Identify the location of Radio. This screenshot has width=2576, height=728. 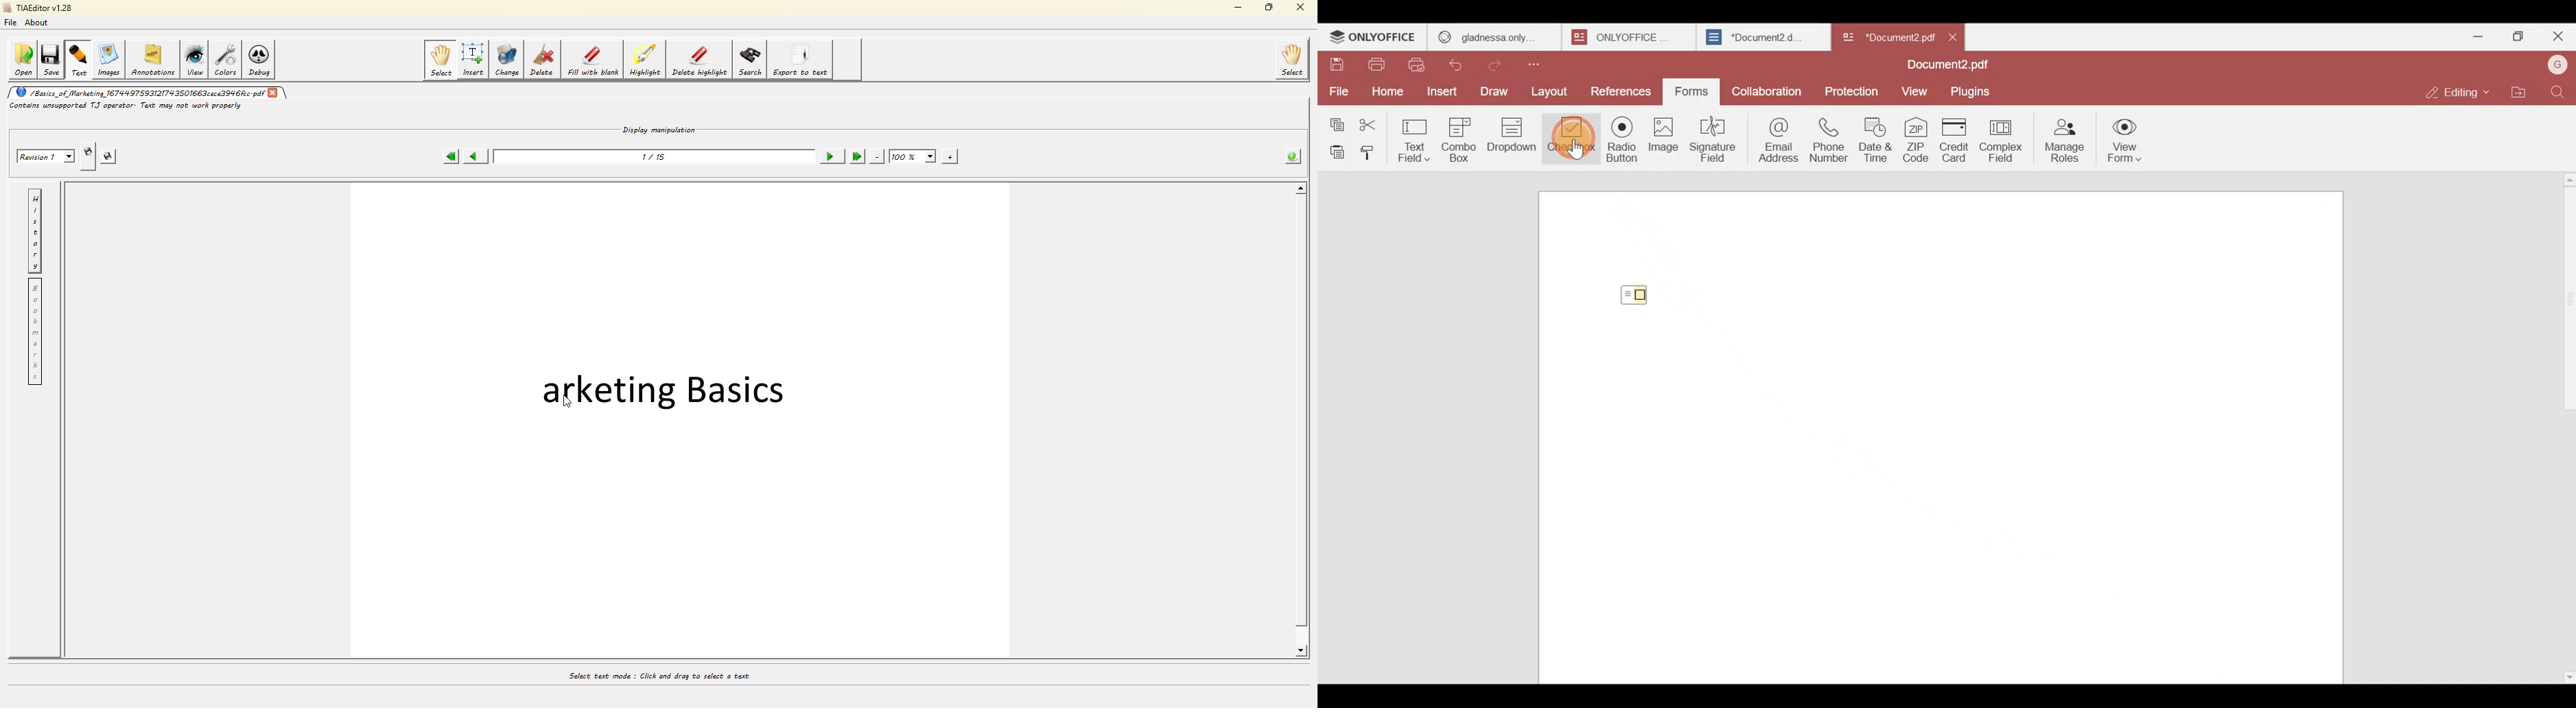
(1618, 142).